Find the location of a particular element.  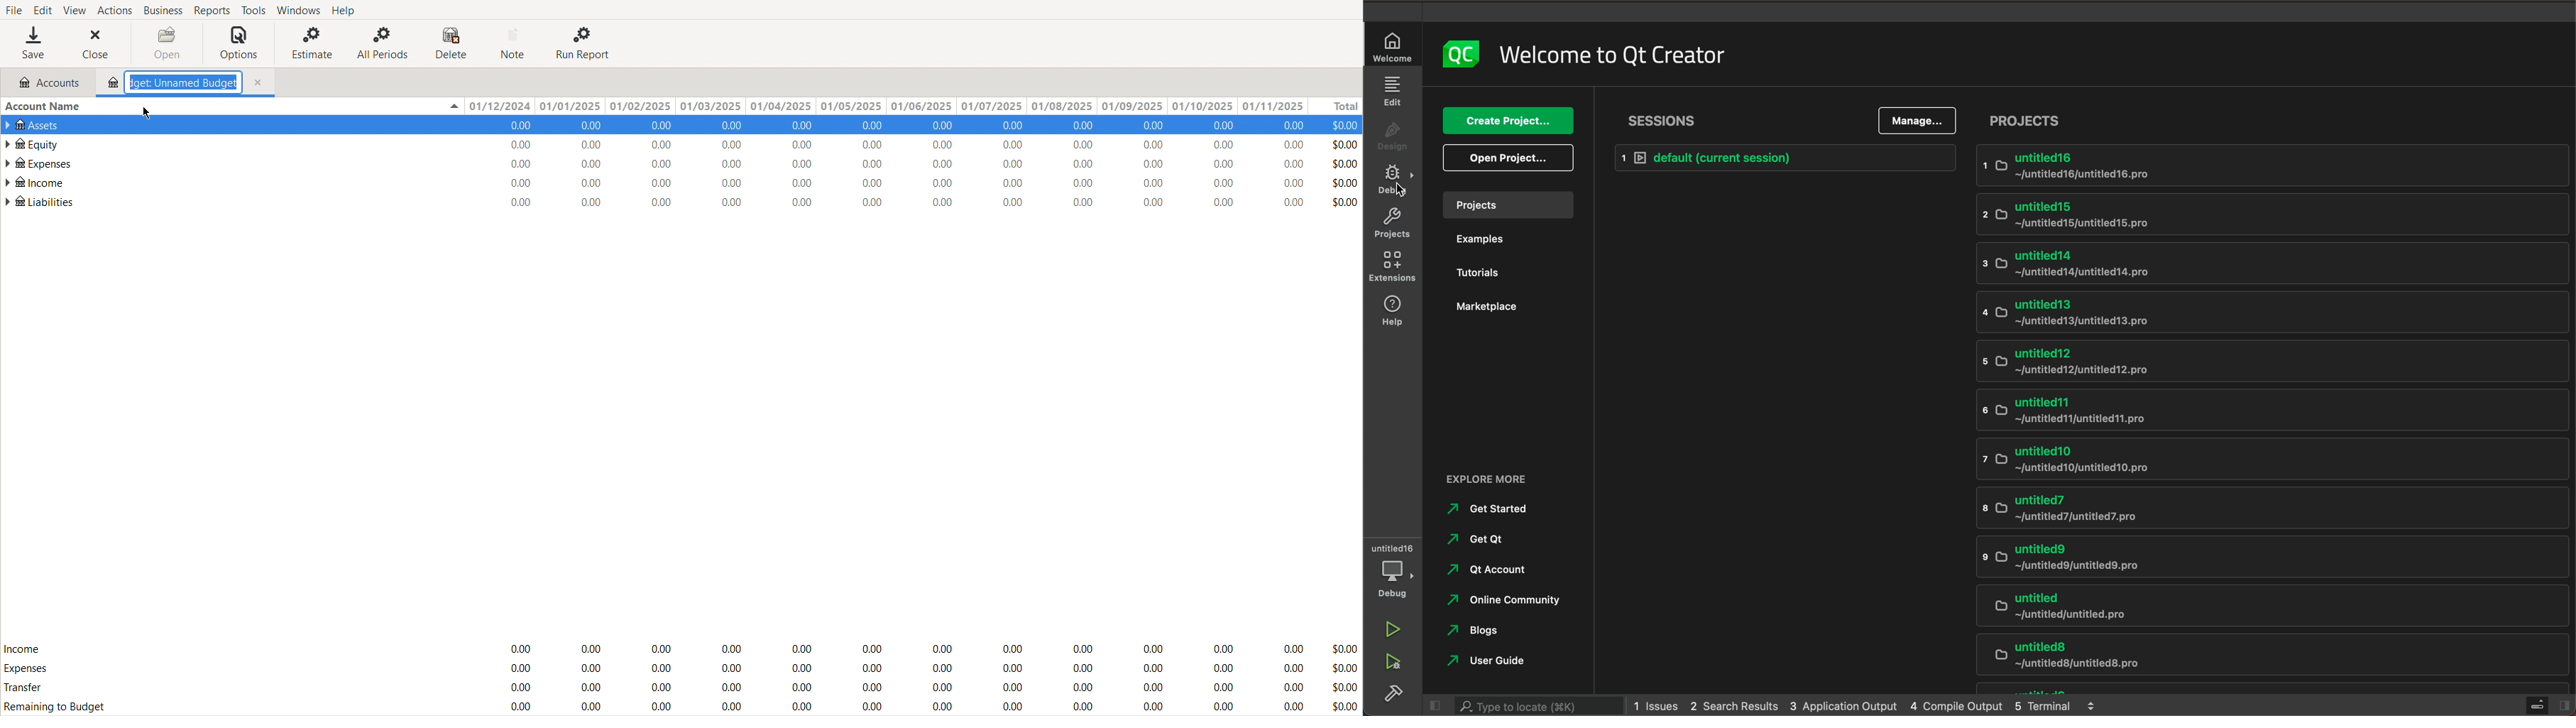

Equity is located at coordinates (31, 140).